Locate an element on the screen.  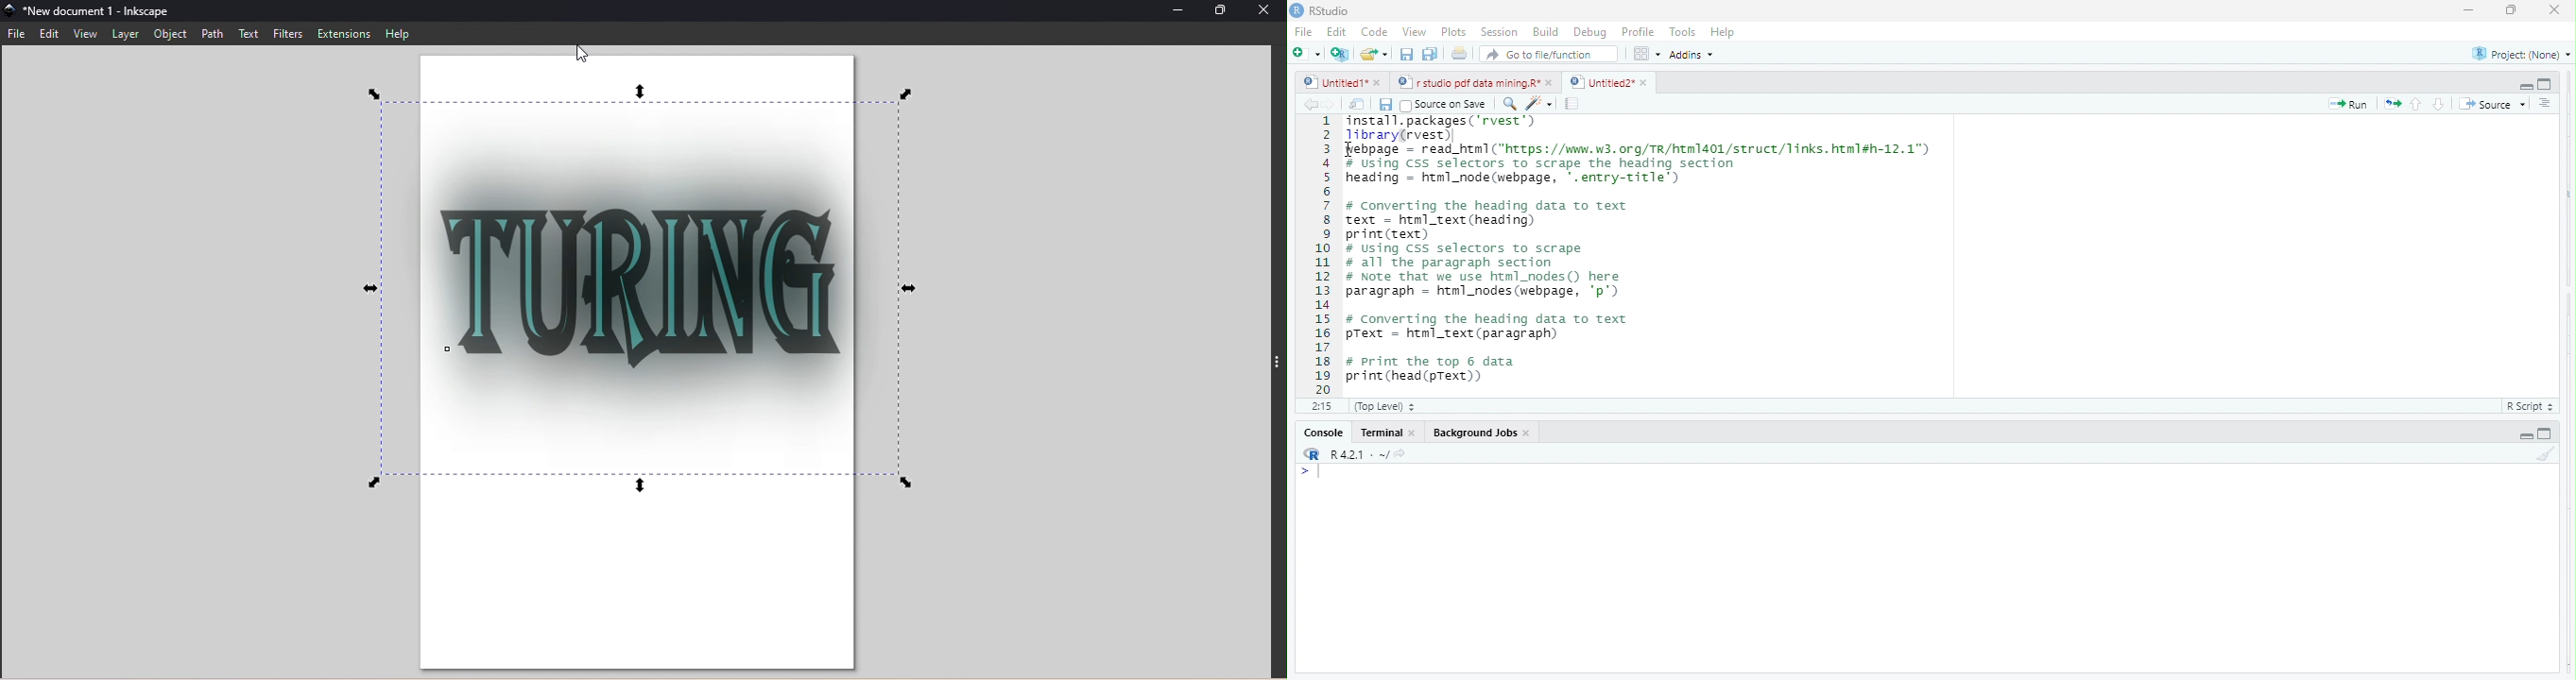
Plots is located at coordinates (1452, 32).